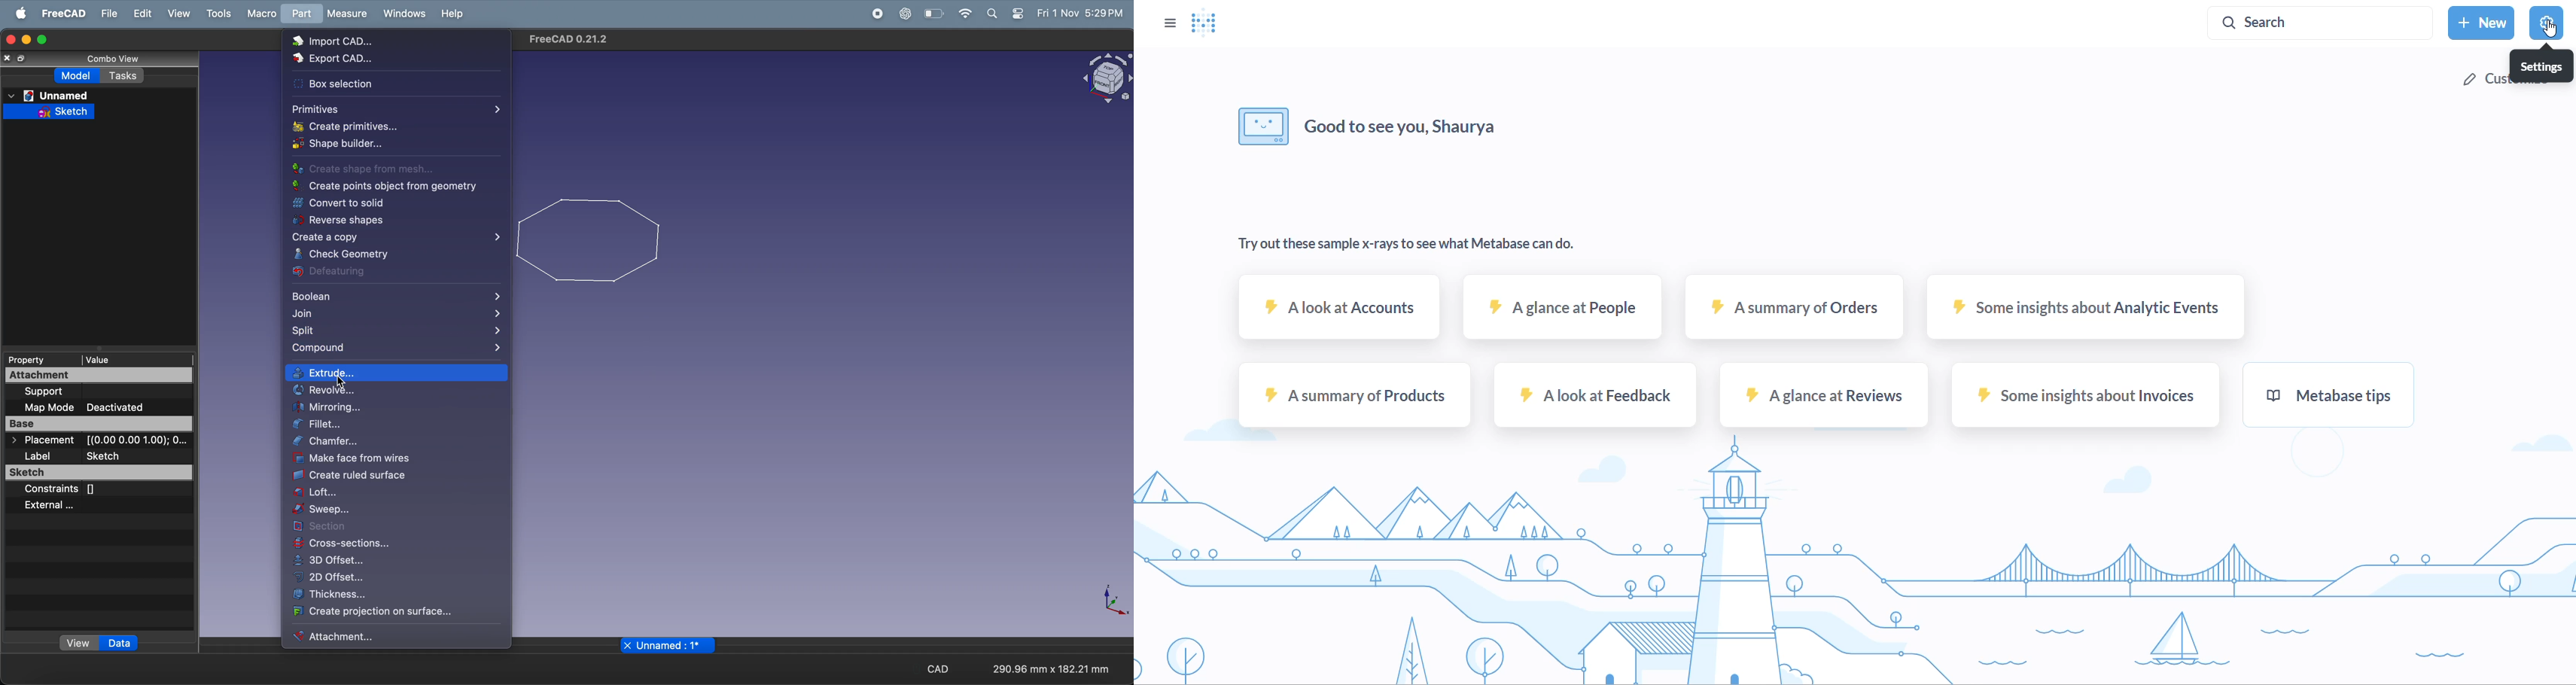 This screenshot has width=2576, height=700. I want to click on part, so click(298, 16).